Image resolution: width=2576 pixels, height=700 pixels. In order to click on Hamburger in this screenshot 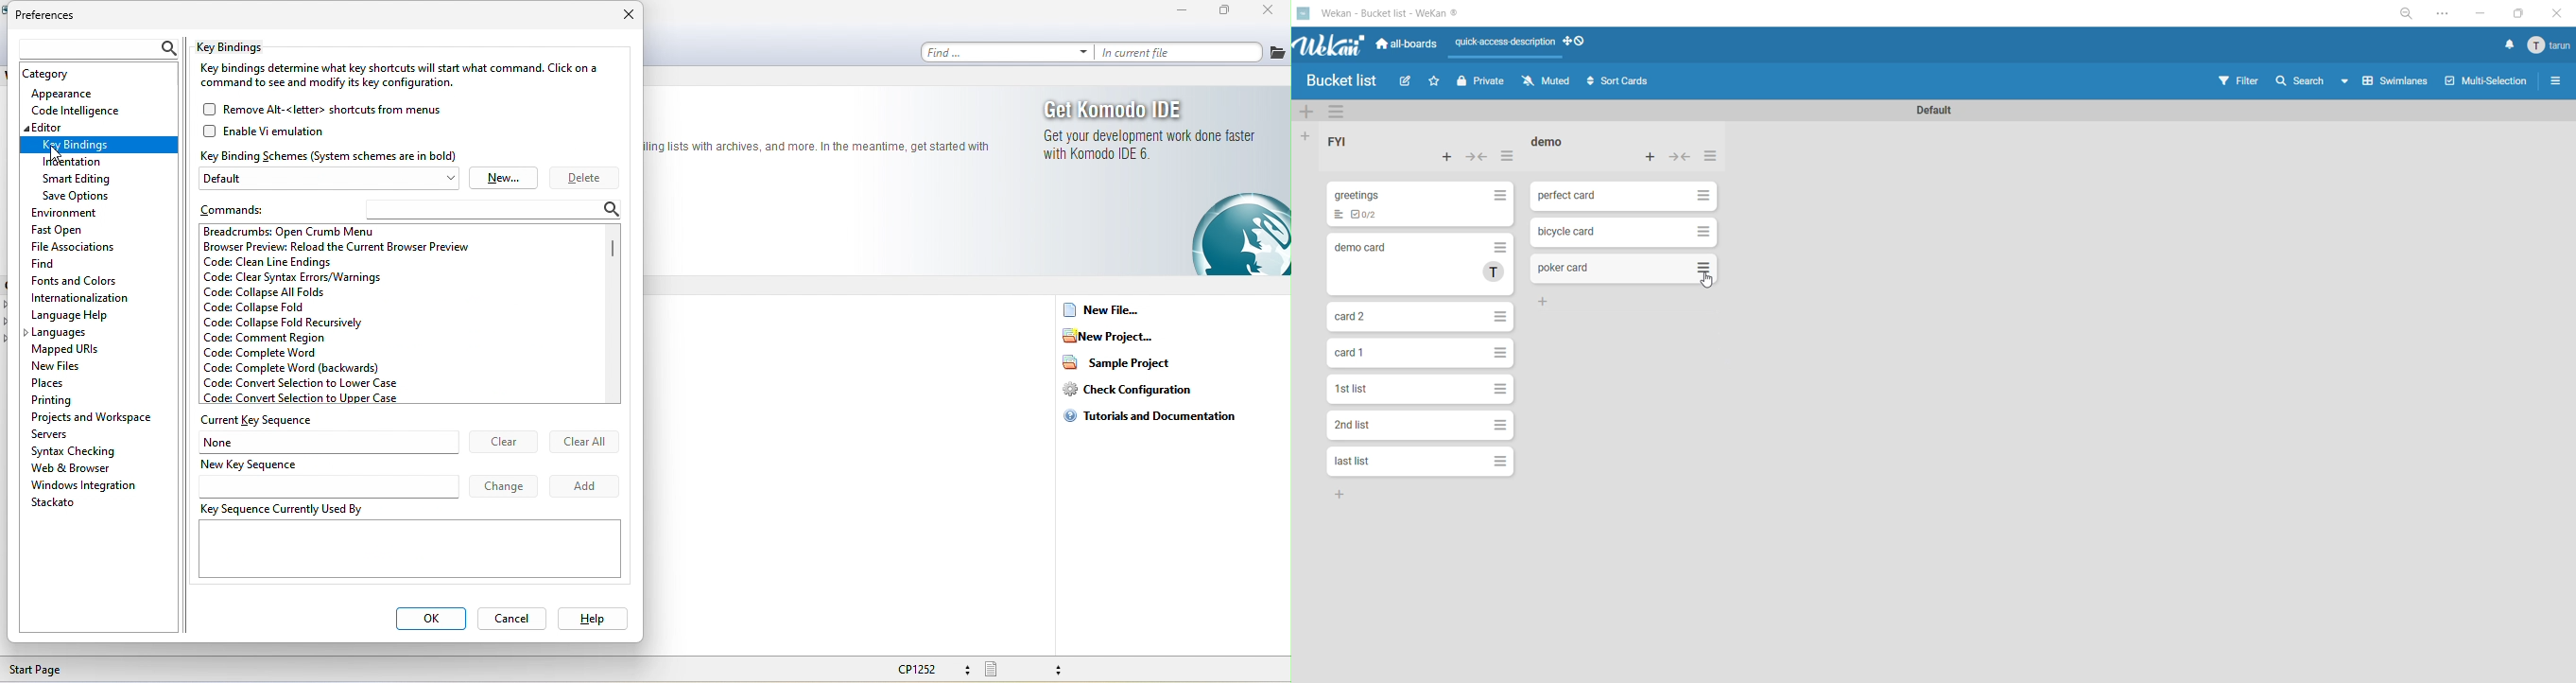, I will do `click(1500, 465)`.